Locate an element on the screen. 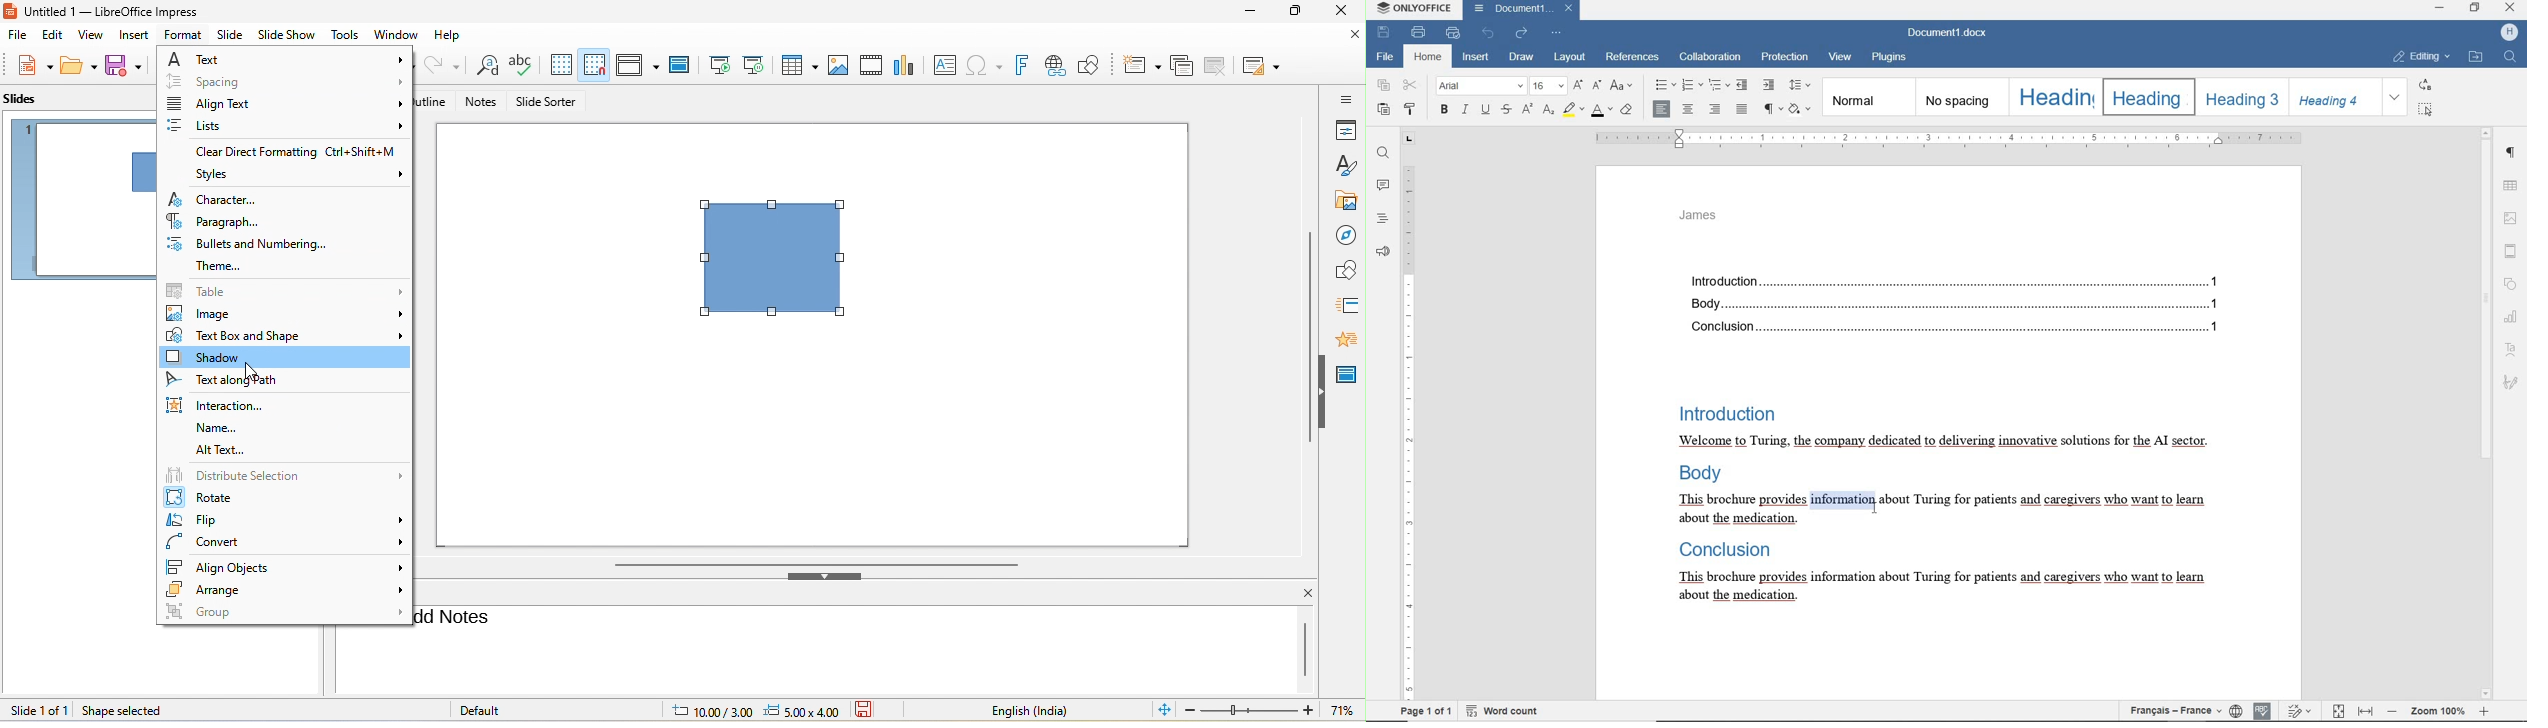 The image size is (2548, 728). REPLACE is located at coordinates (2425, 84).